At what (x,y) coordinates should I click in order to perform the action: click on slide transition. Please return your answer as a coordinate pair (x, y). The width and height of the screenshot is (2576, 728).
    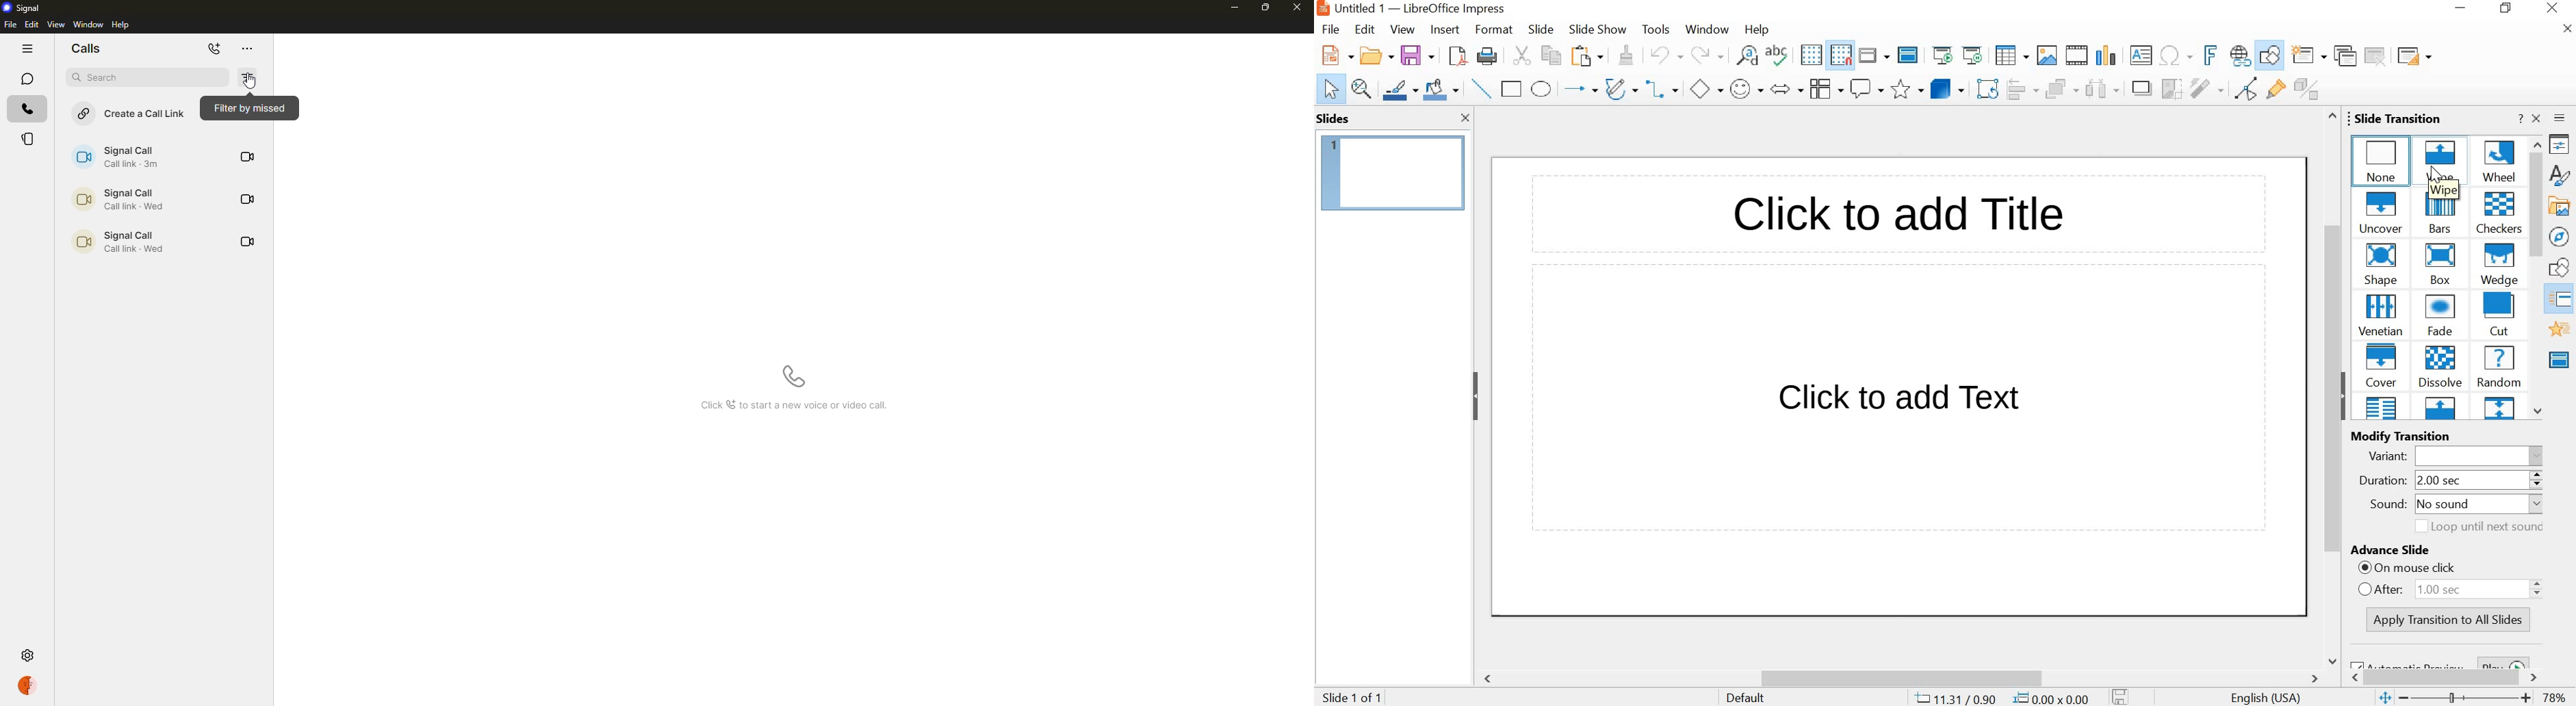
    Looking at the image, I should click on (2393, 117).